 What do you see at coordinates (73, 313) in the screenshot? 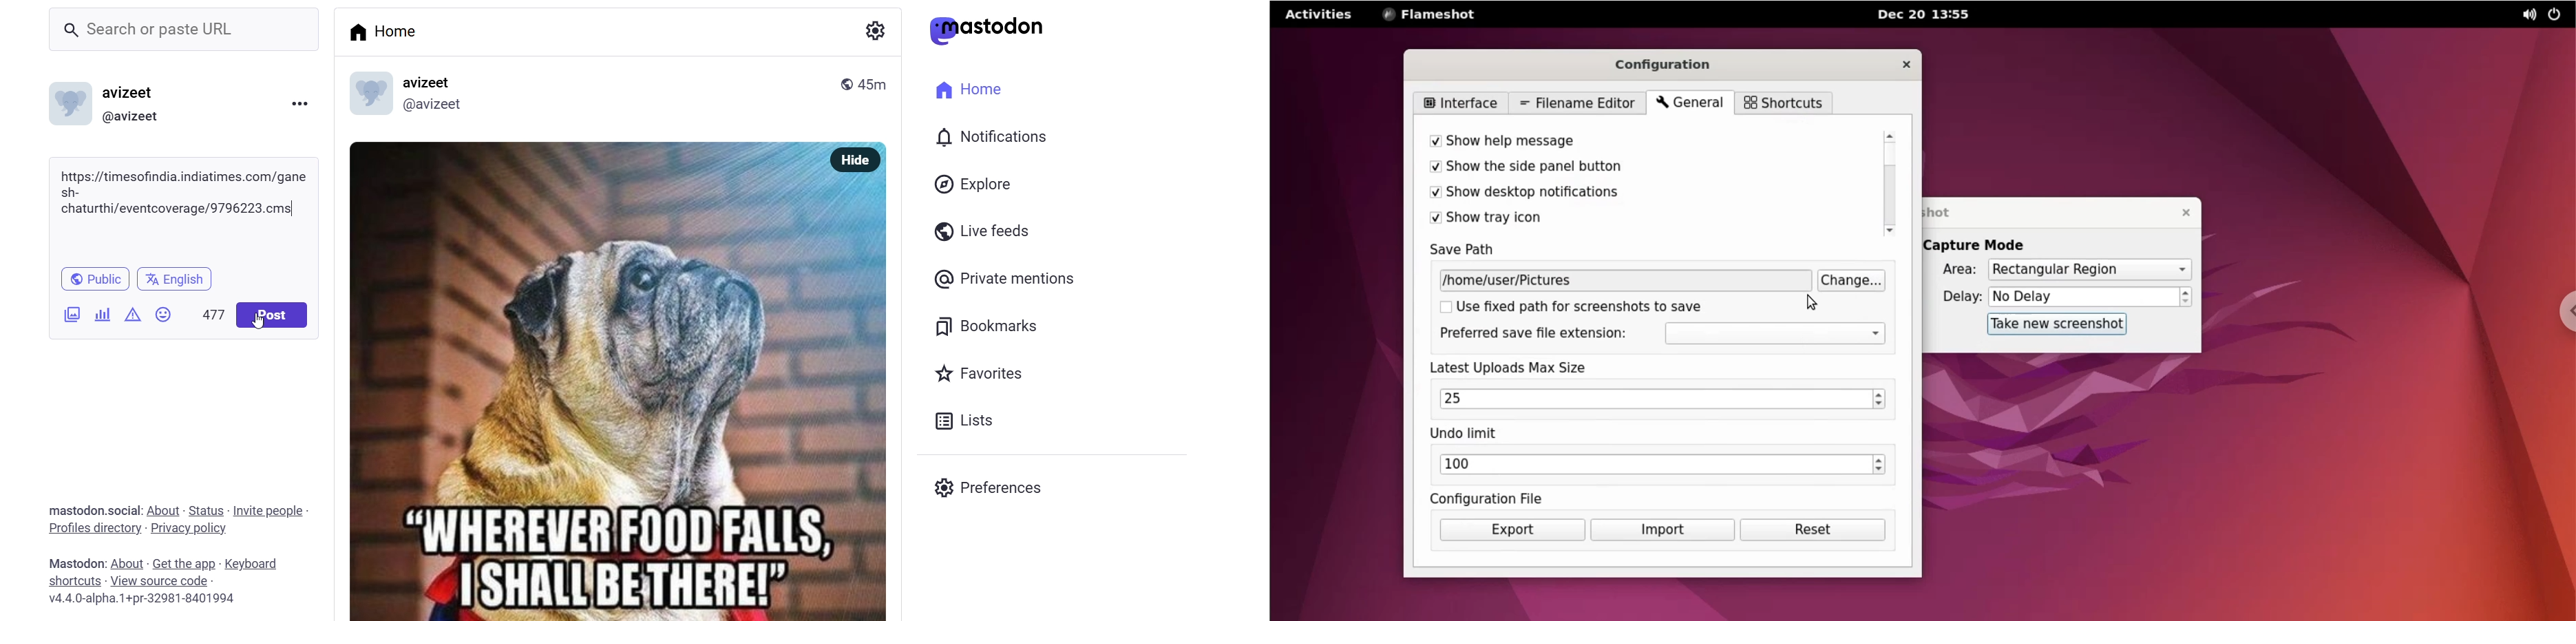
I see `image/video` at bounding box center [73, 313].